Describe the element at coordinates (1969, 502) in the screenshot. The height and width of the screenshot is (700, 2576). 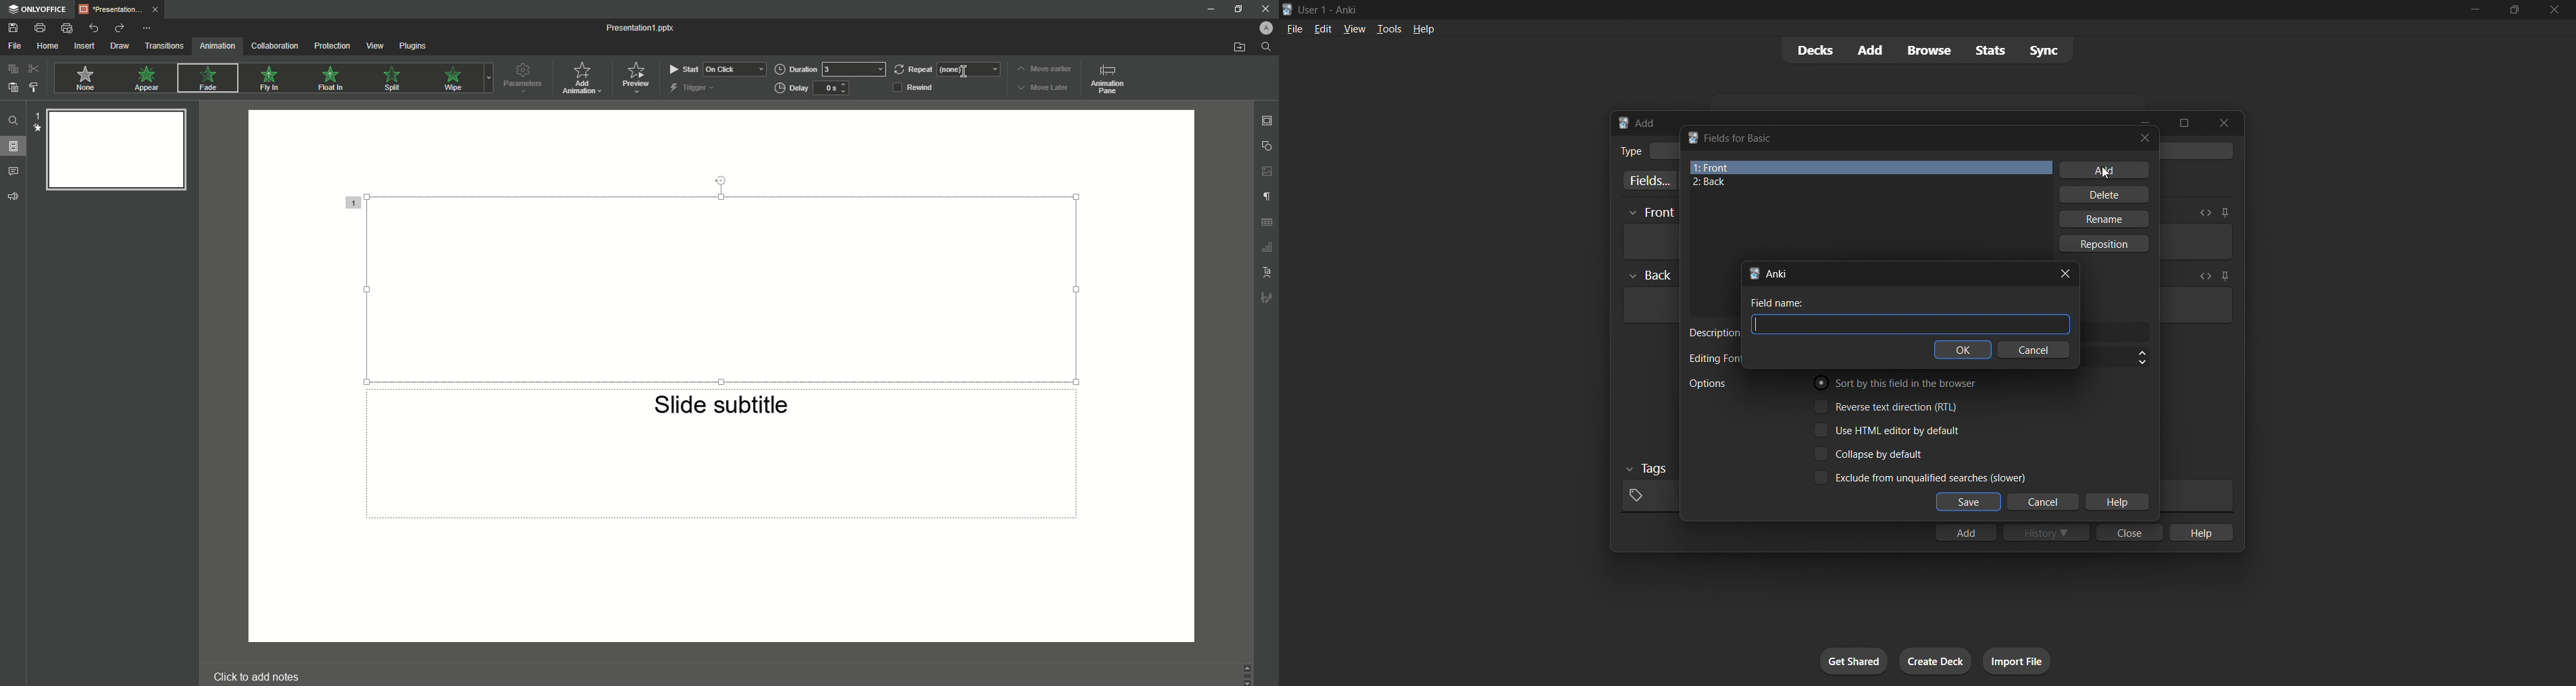
I see `save` at that location.